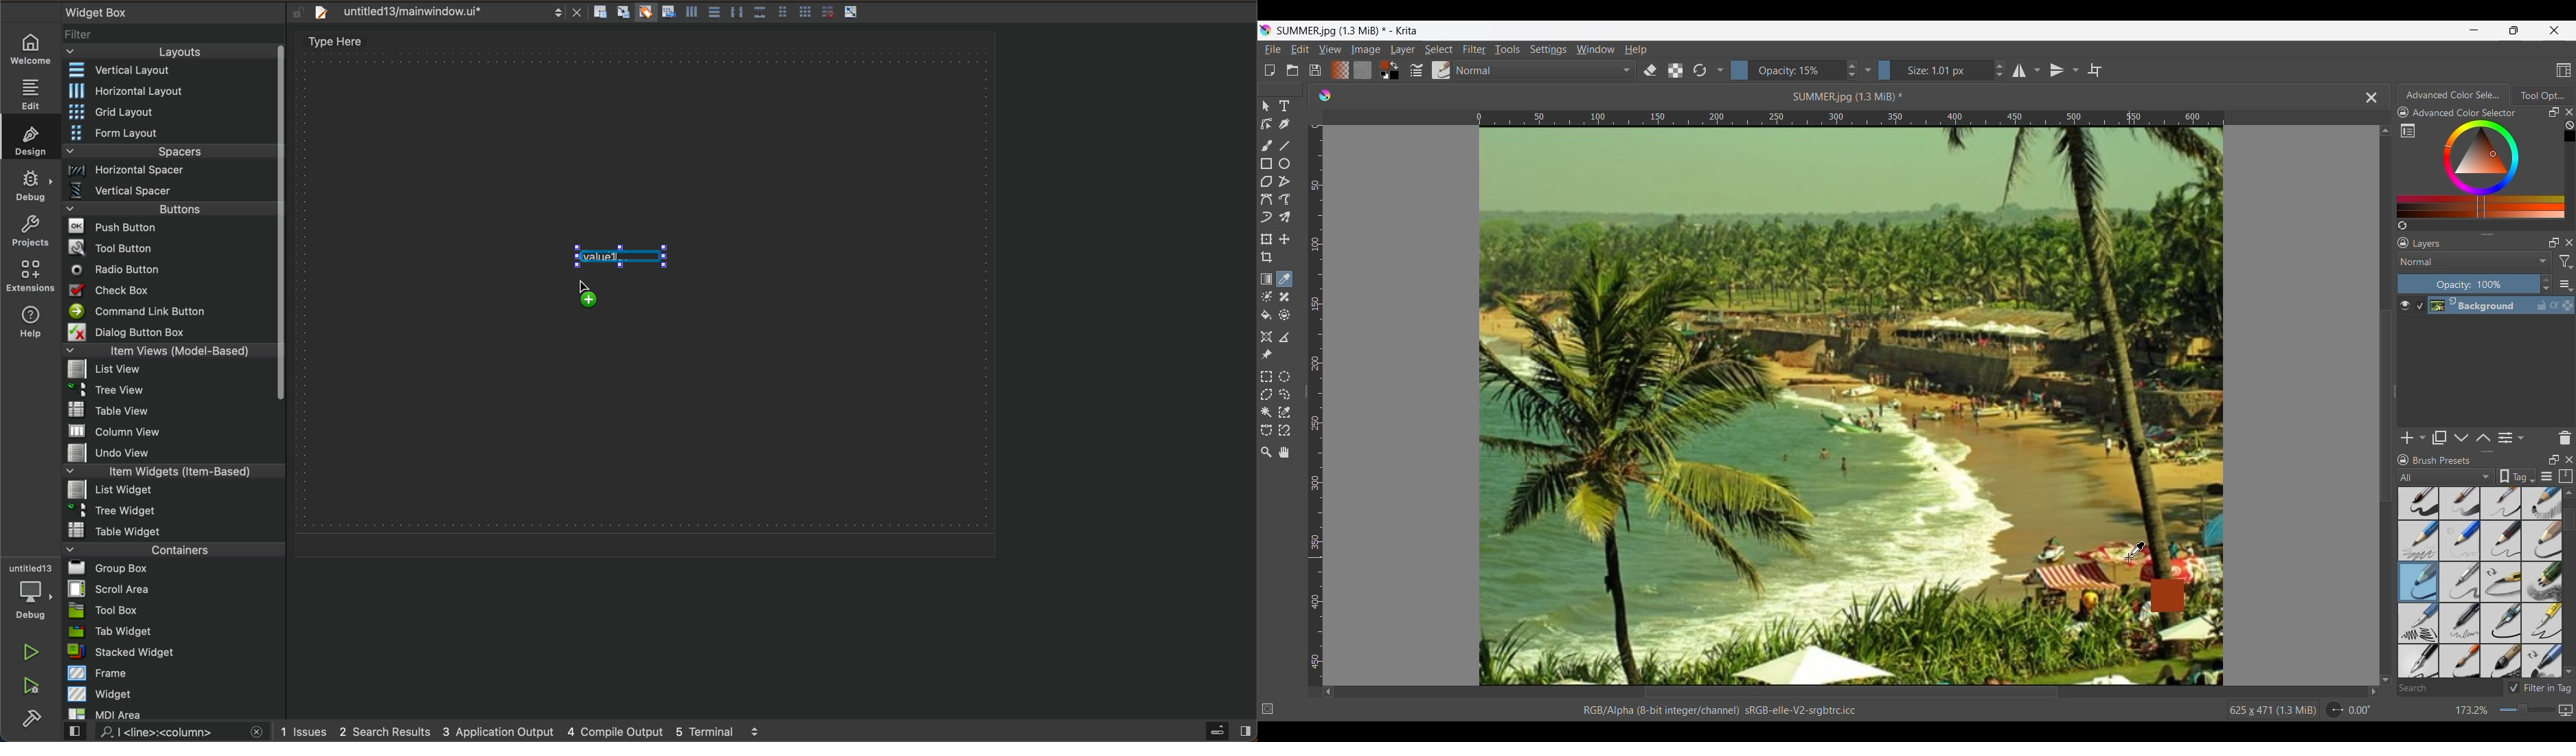  What do you see at coordinates (1548, 49) in the screenshot?
I see `Settings menu` at bounding box center [1548, 49].